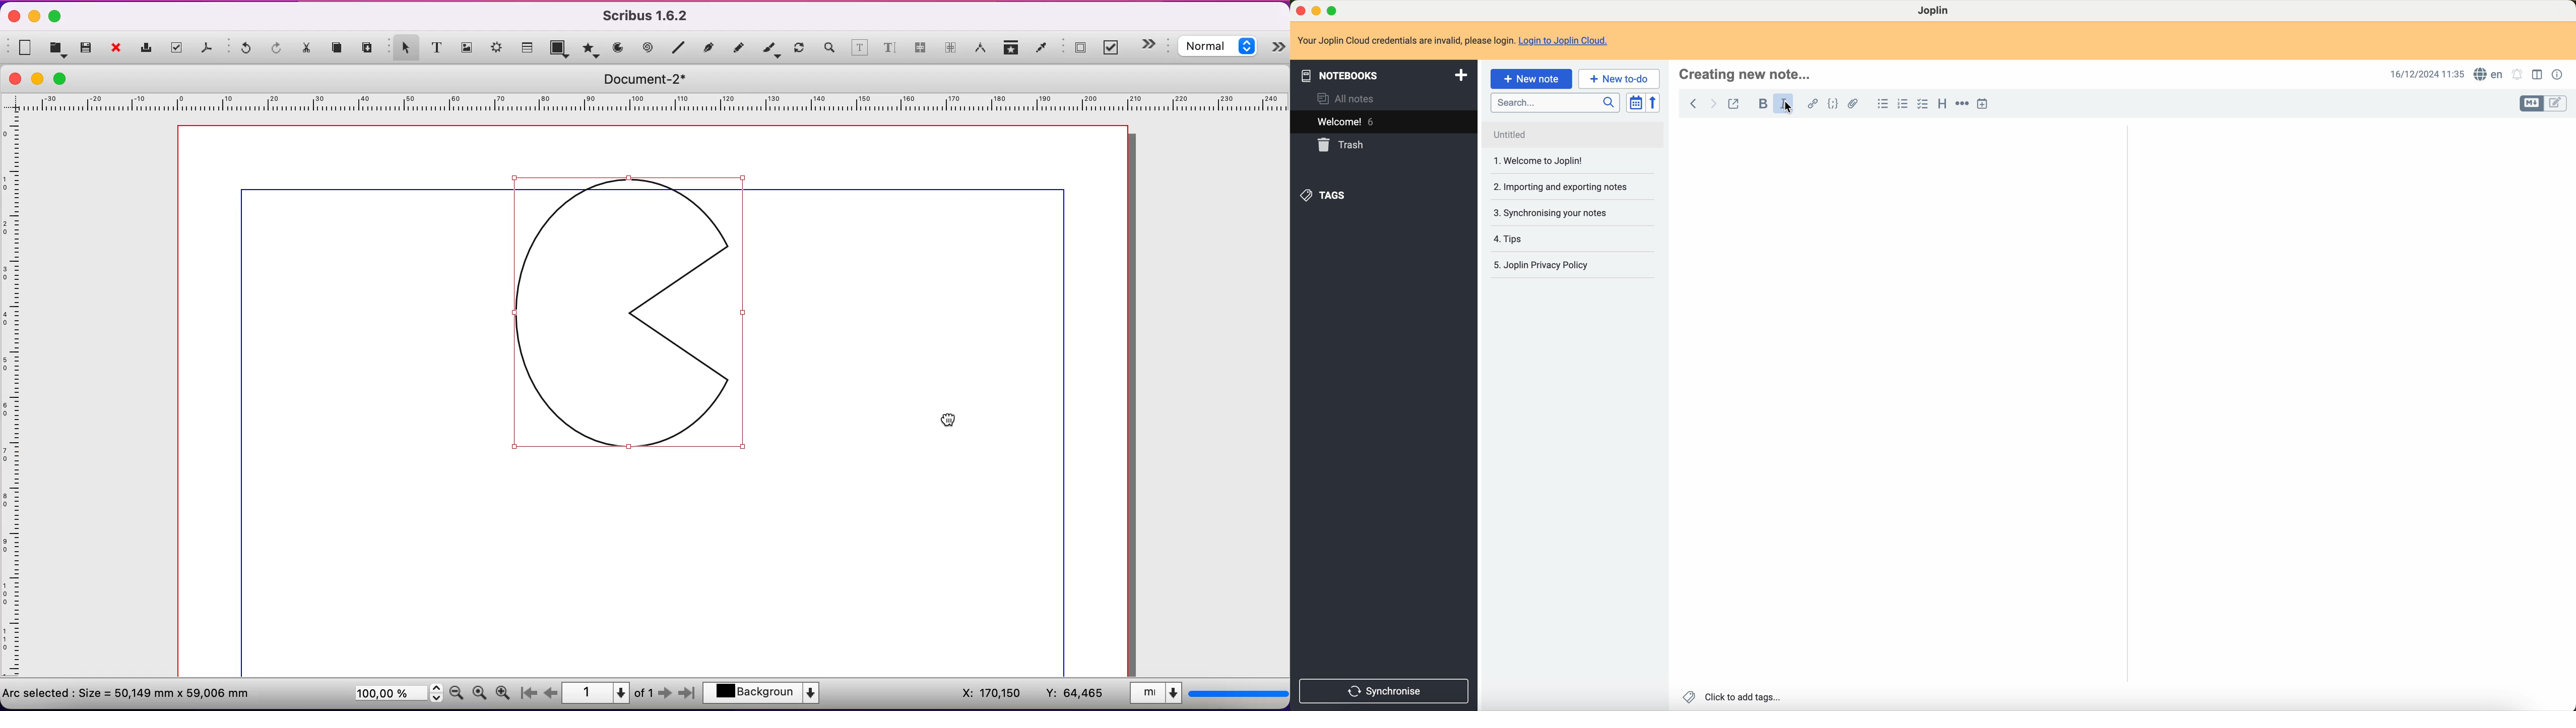 The width and height of the screenshot is (2576, 728). Describe the element at coordinates (1154, 44) in the screenshot. I see `hide/show panel` at that location.